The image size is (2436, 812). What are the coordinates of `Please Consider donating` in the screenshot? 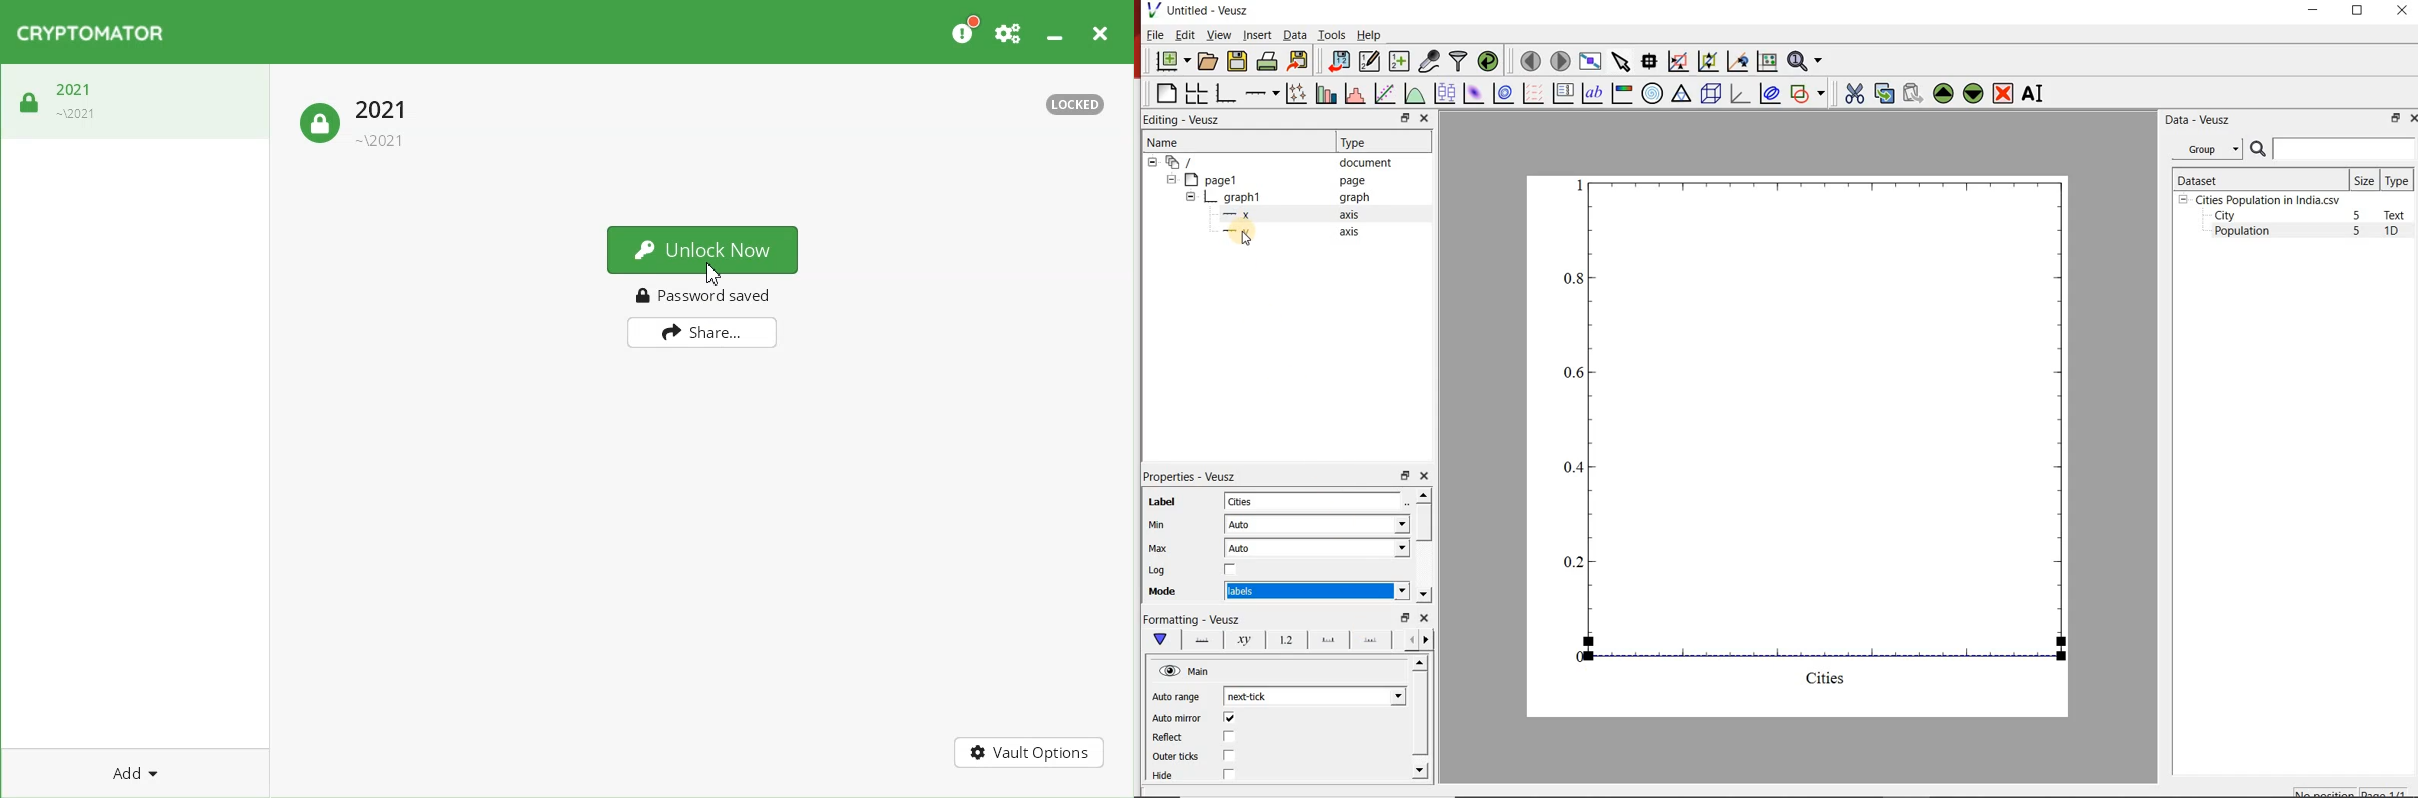 It's located at (965, 29).